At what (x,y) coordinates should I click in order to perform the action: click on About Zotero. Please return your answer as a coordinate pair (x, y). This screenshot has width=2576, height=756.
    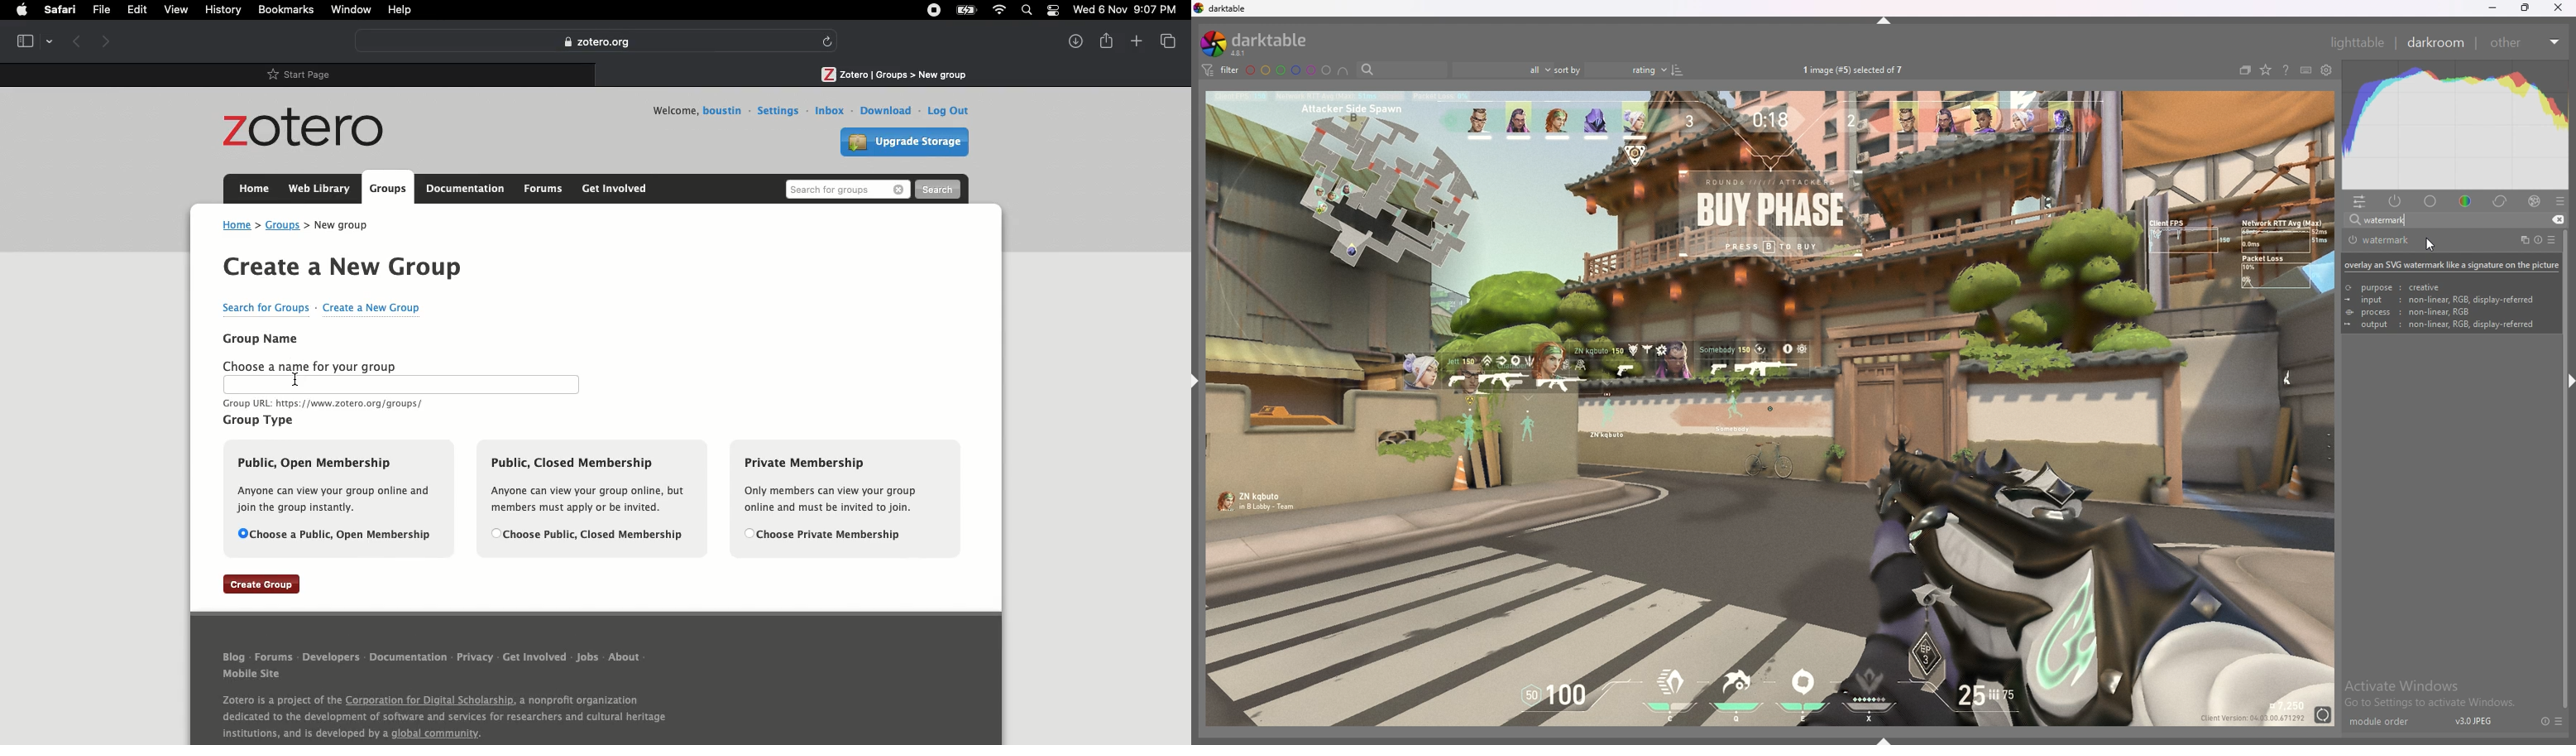
    Looking at the image, I should click on (439, 716).